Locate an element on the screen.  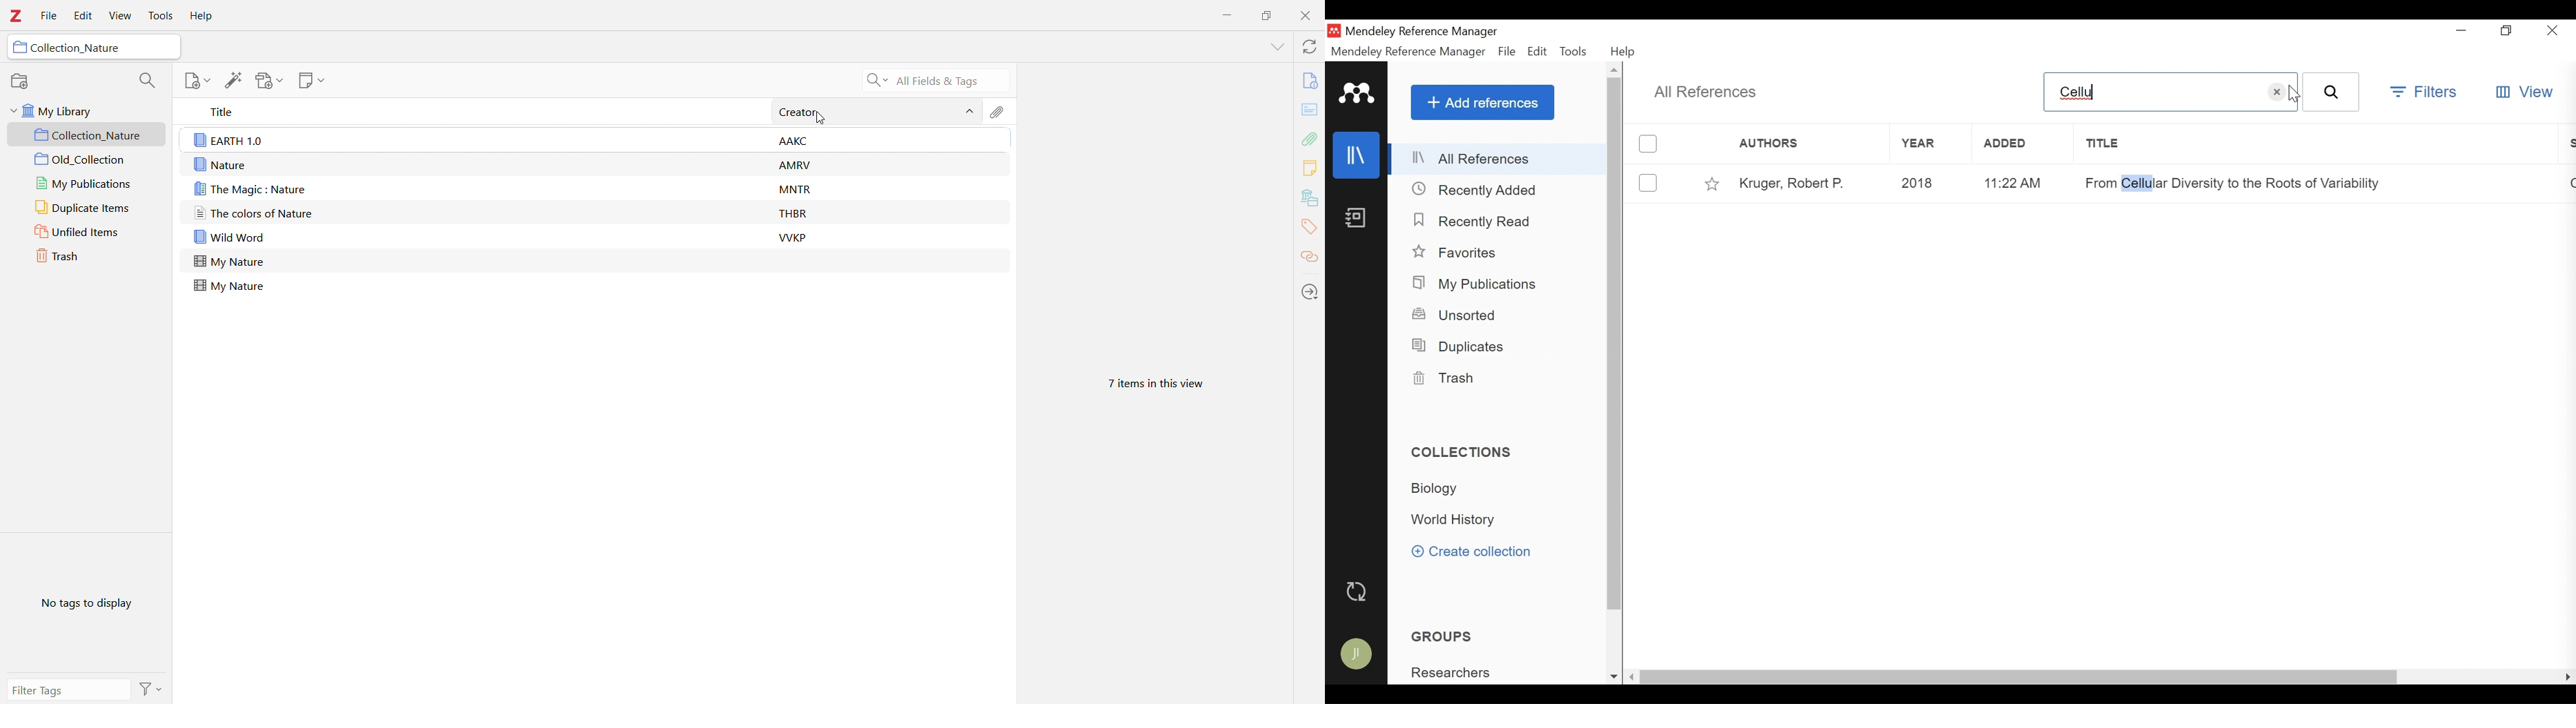
Unfiled Items is located at coordinates (90, 233).